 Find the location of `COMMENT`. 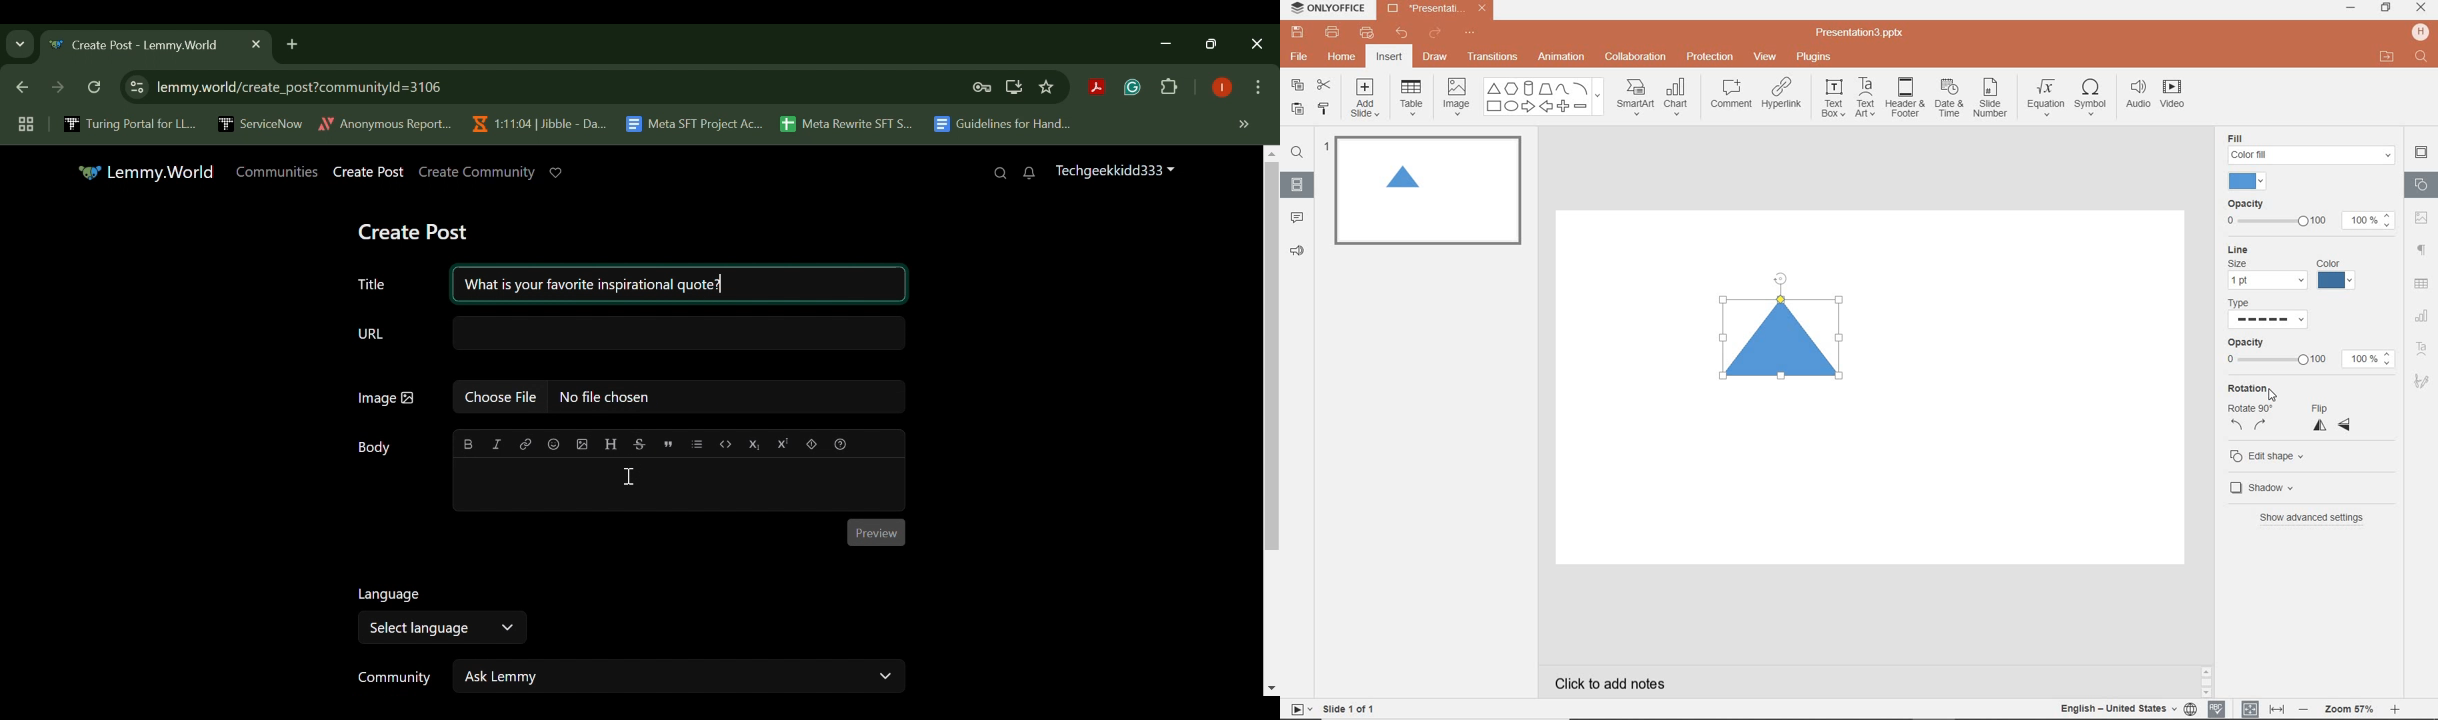

COMMENT is located at coordinates (1730, 97).